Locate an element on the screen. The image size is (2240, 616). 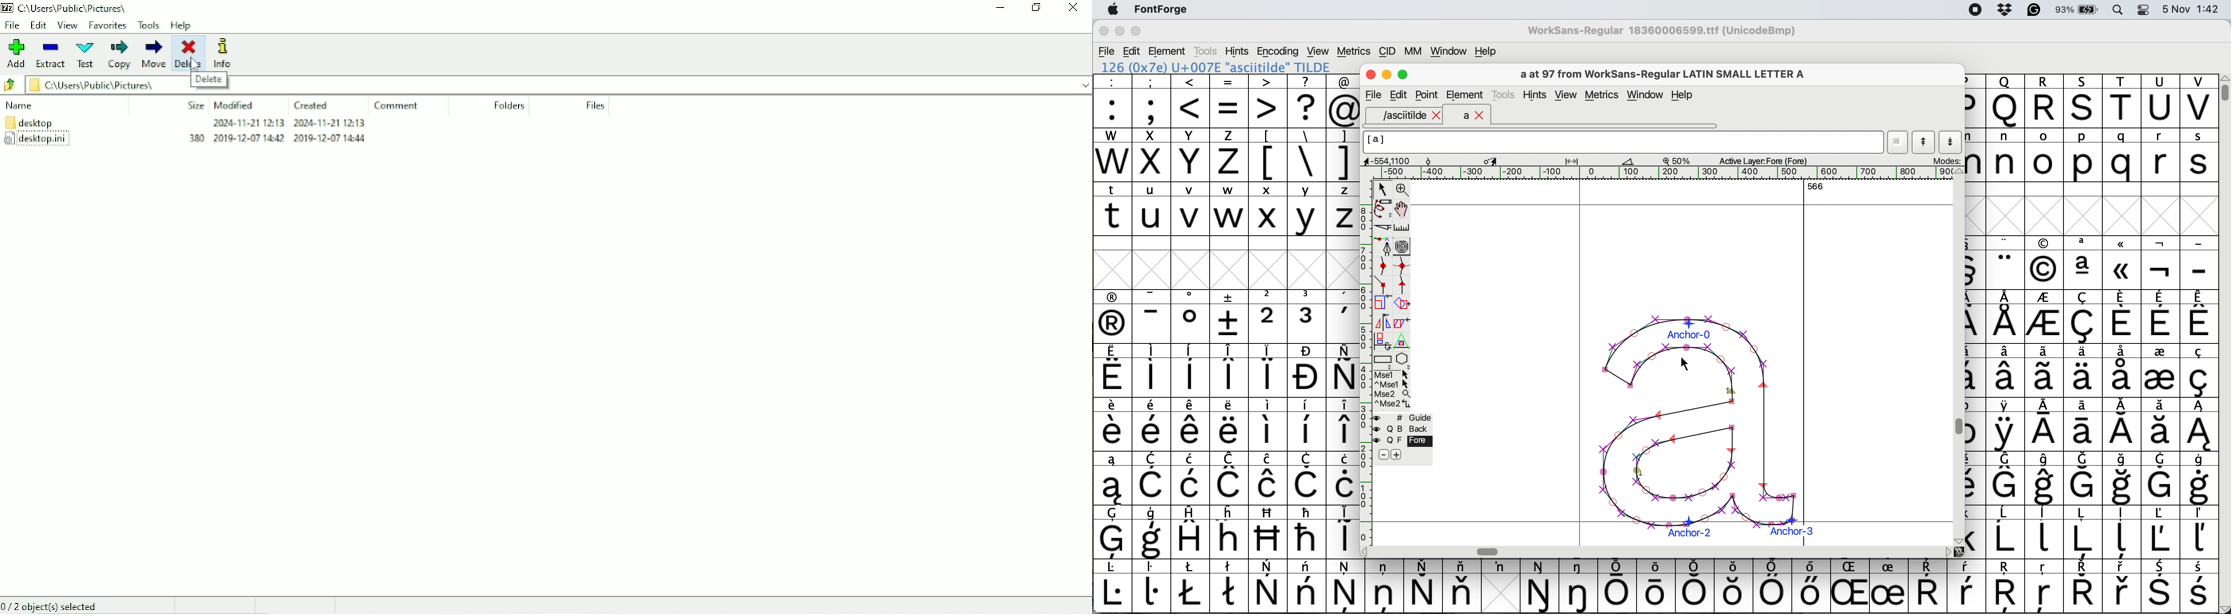
symbol is located at coordinates (2122, 316).